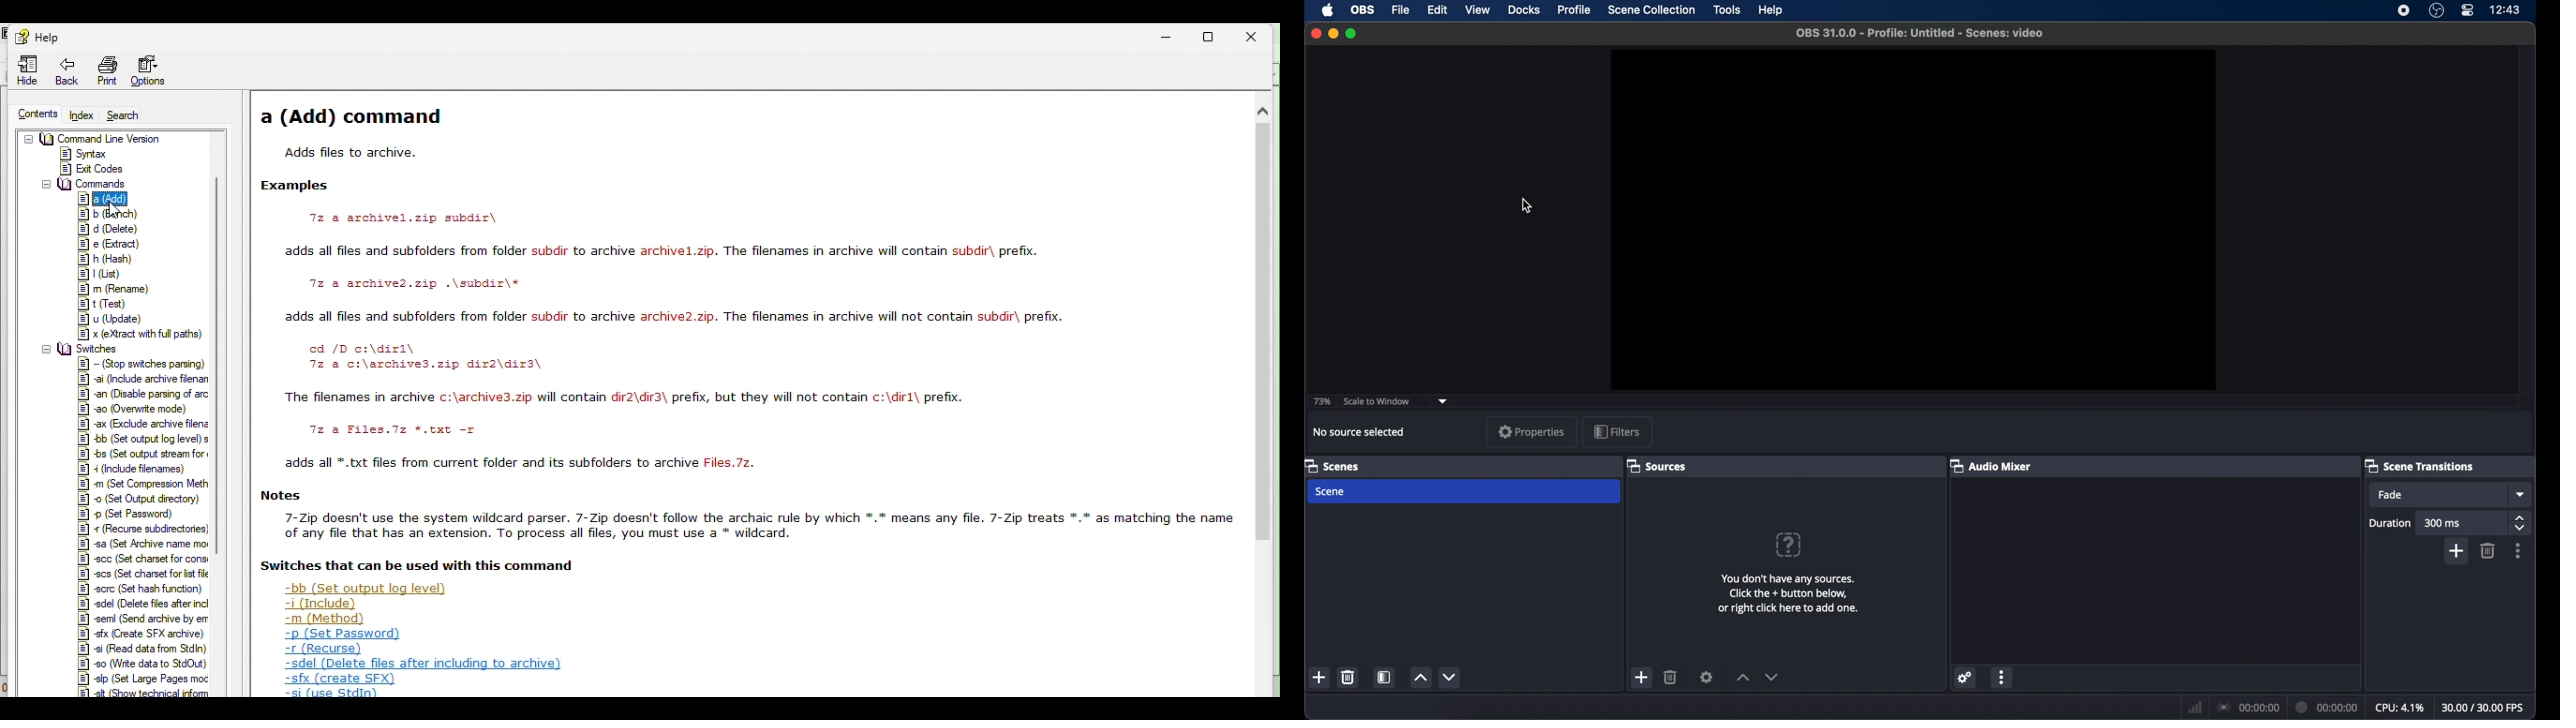  I want to click on settings, so click(1709, 677).